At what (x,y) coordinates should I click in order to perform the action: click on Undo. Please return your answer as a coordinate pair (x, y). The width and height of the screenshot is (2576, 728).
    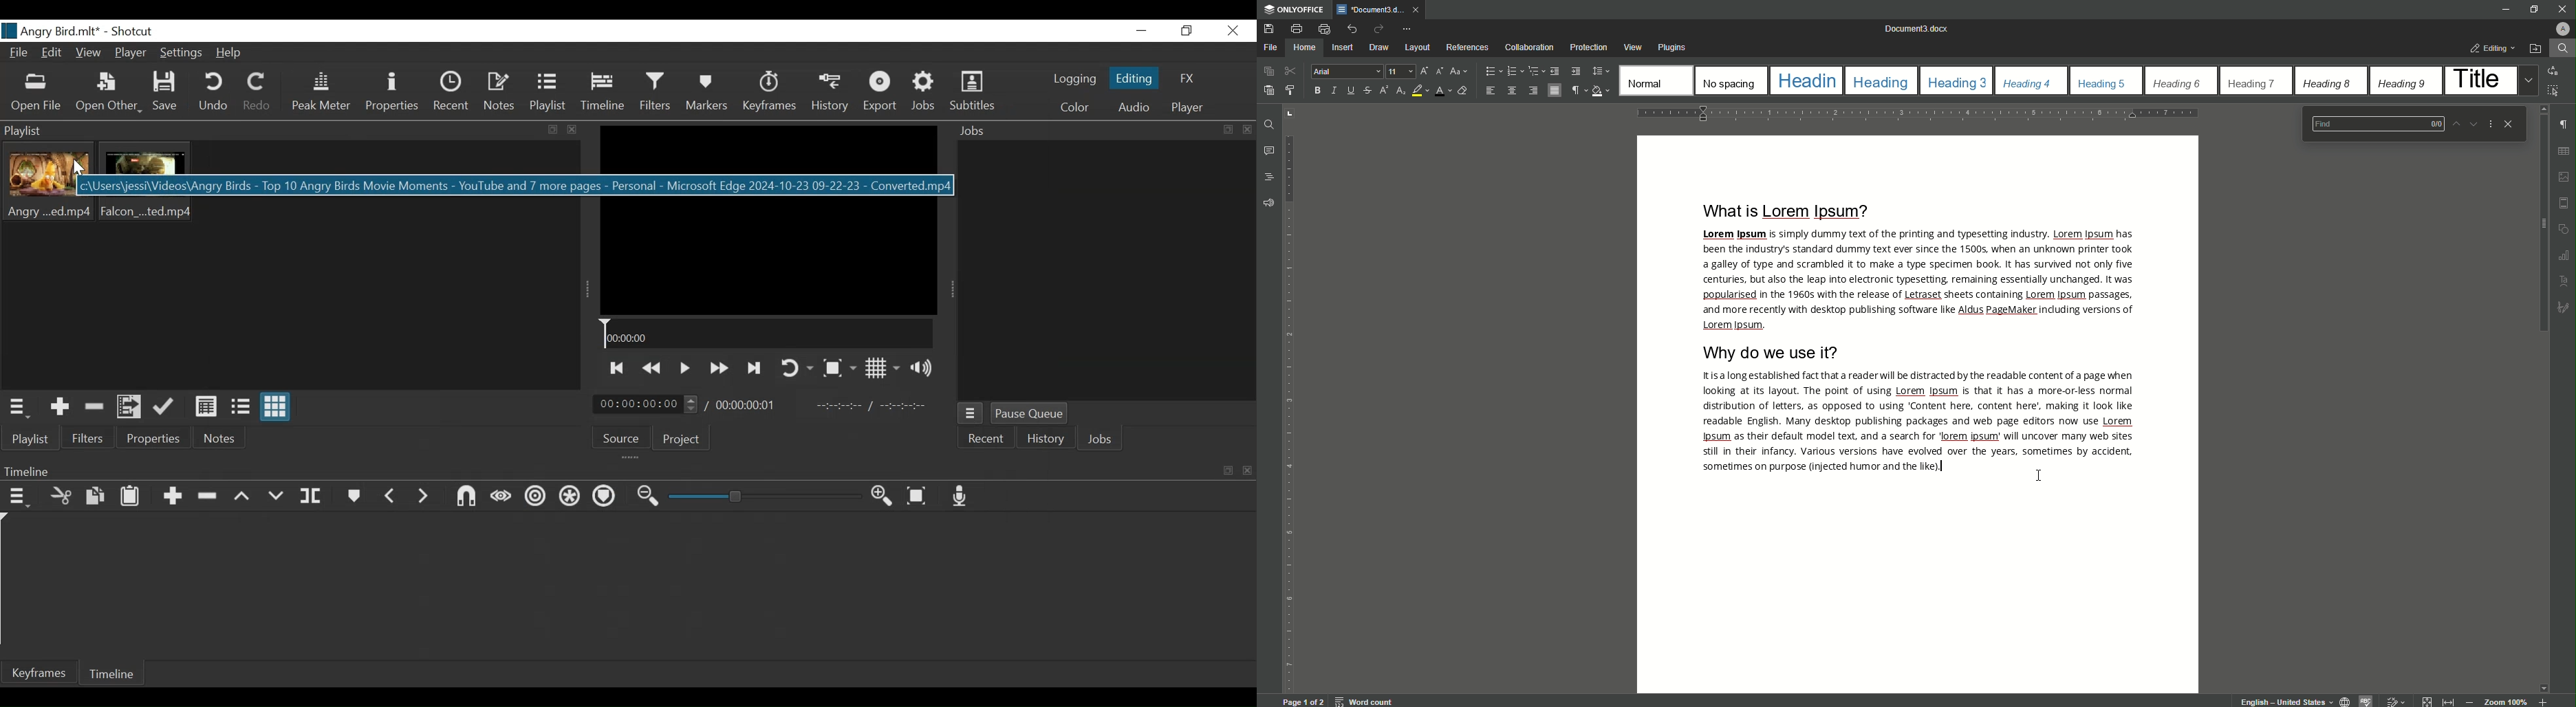
    Looking at the image, I should click on (1347, 29).